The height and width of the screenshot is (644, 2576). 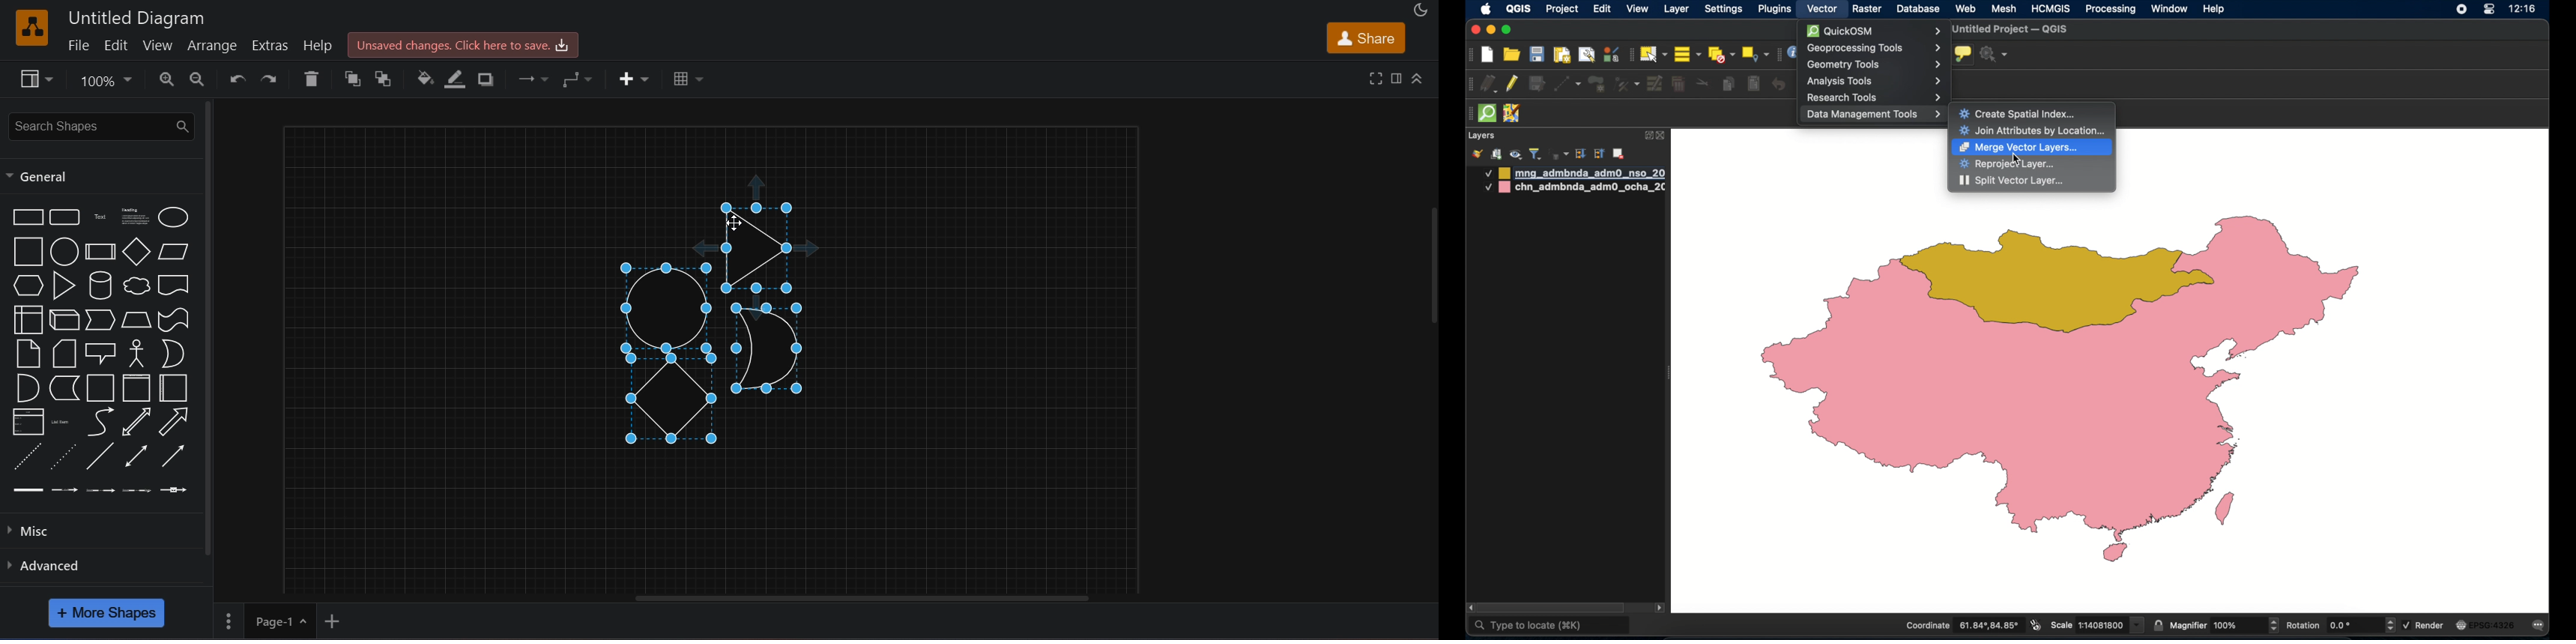 What do you see at coordinates (1515, 155) in the screenshot?
I see `manage map theme` at bounding box center [1515, 155].